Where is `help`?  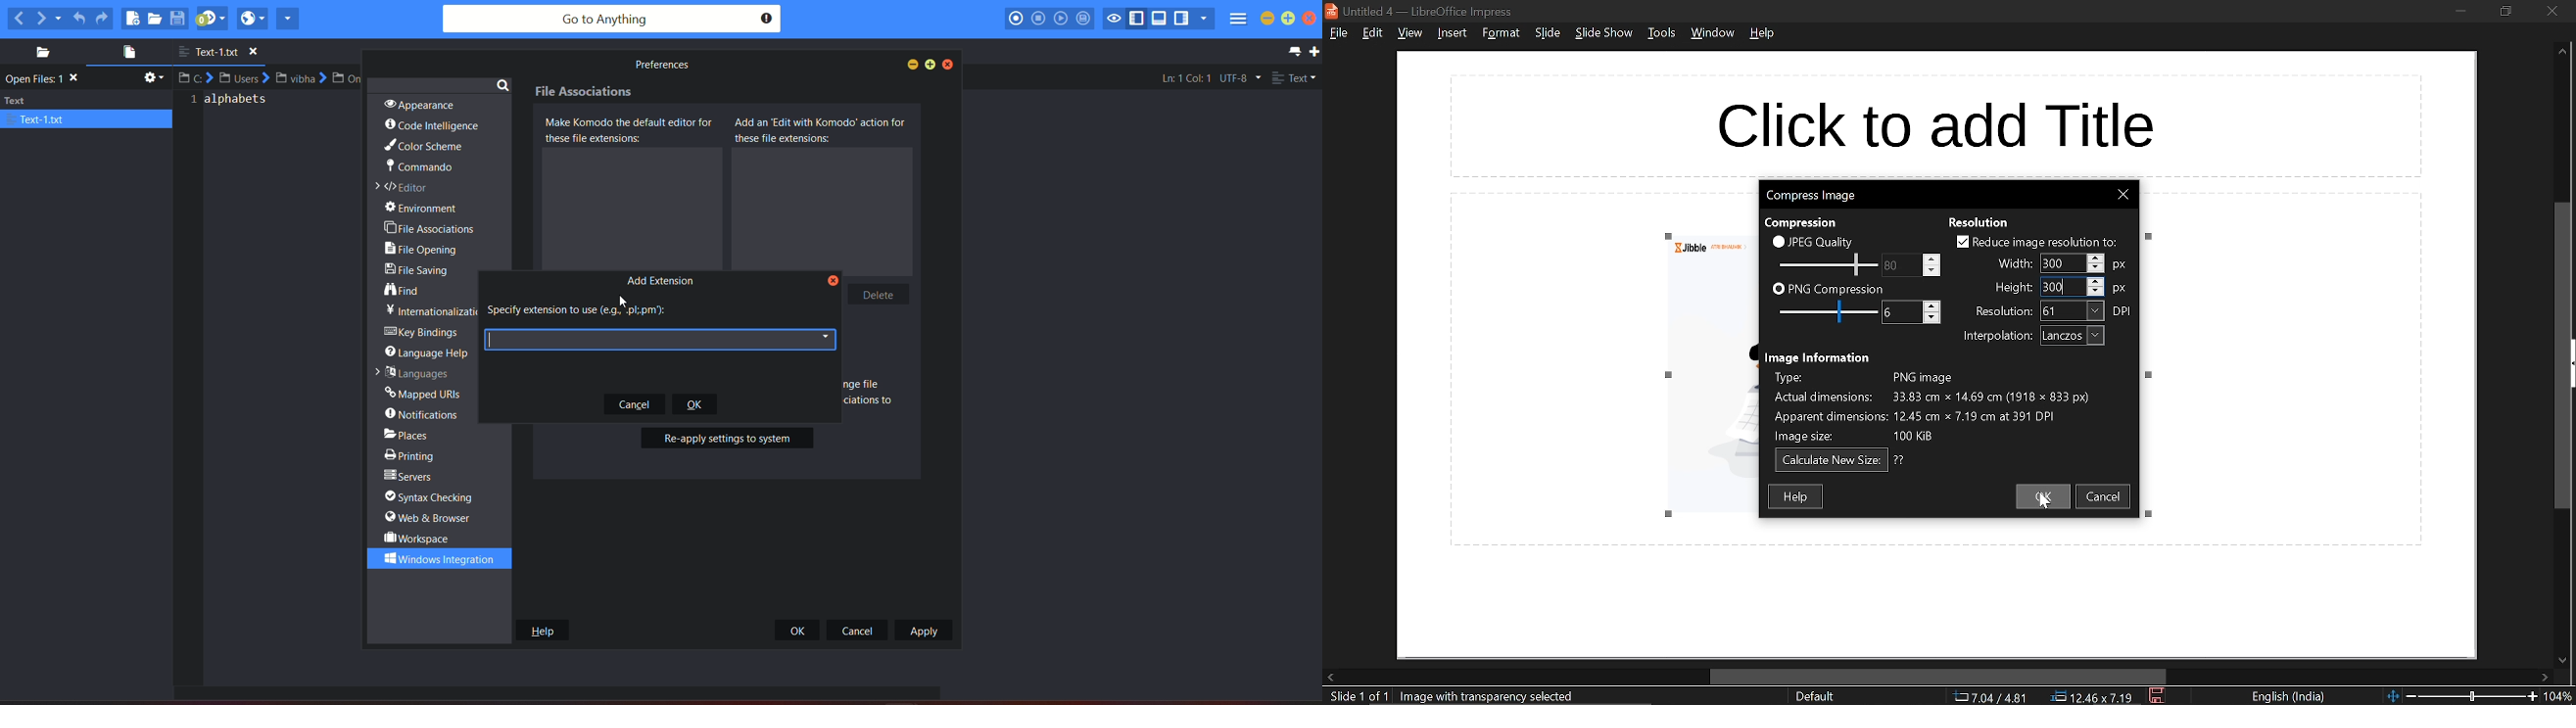 help is located at coordinates (1796, 496).